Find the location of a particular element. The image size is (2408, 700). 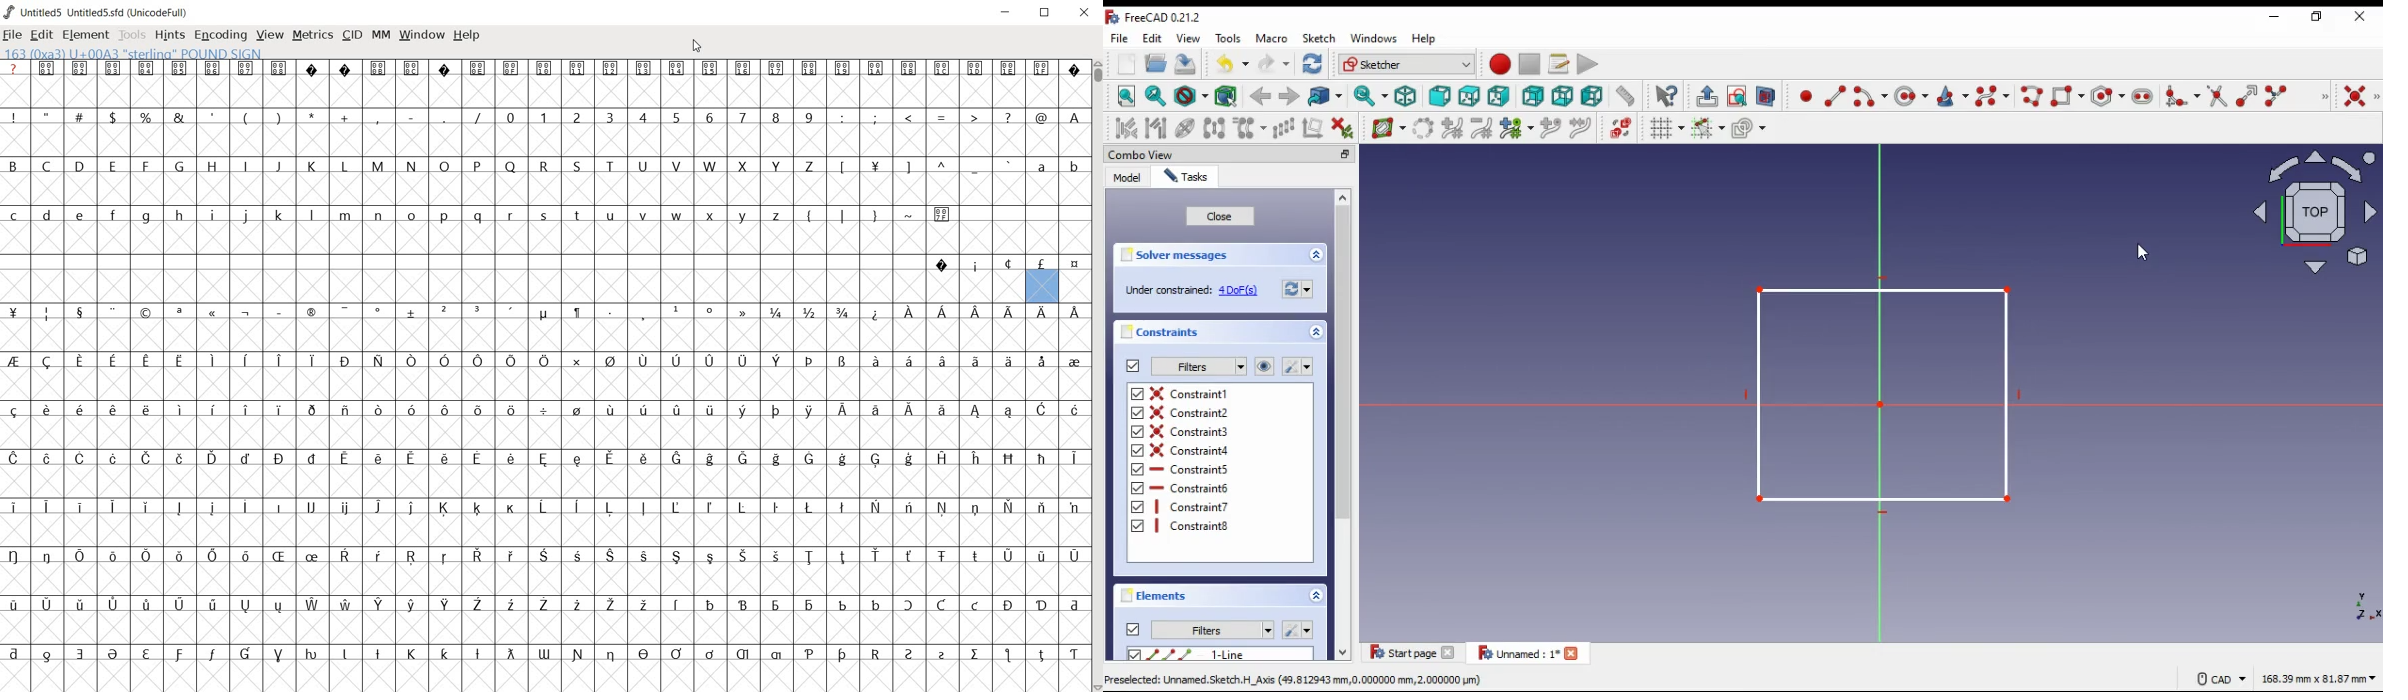

Symbol is located at coordinates (976, 655).